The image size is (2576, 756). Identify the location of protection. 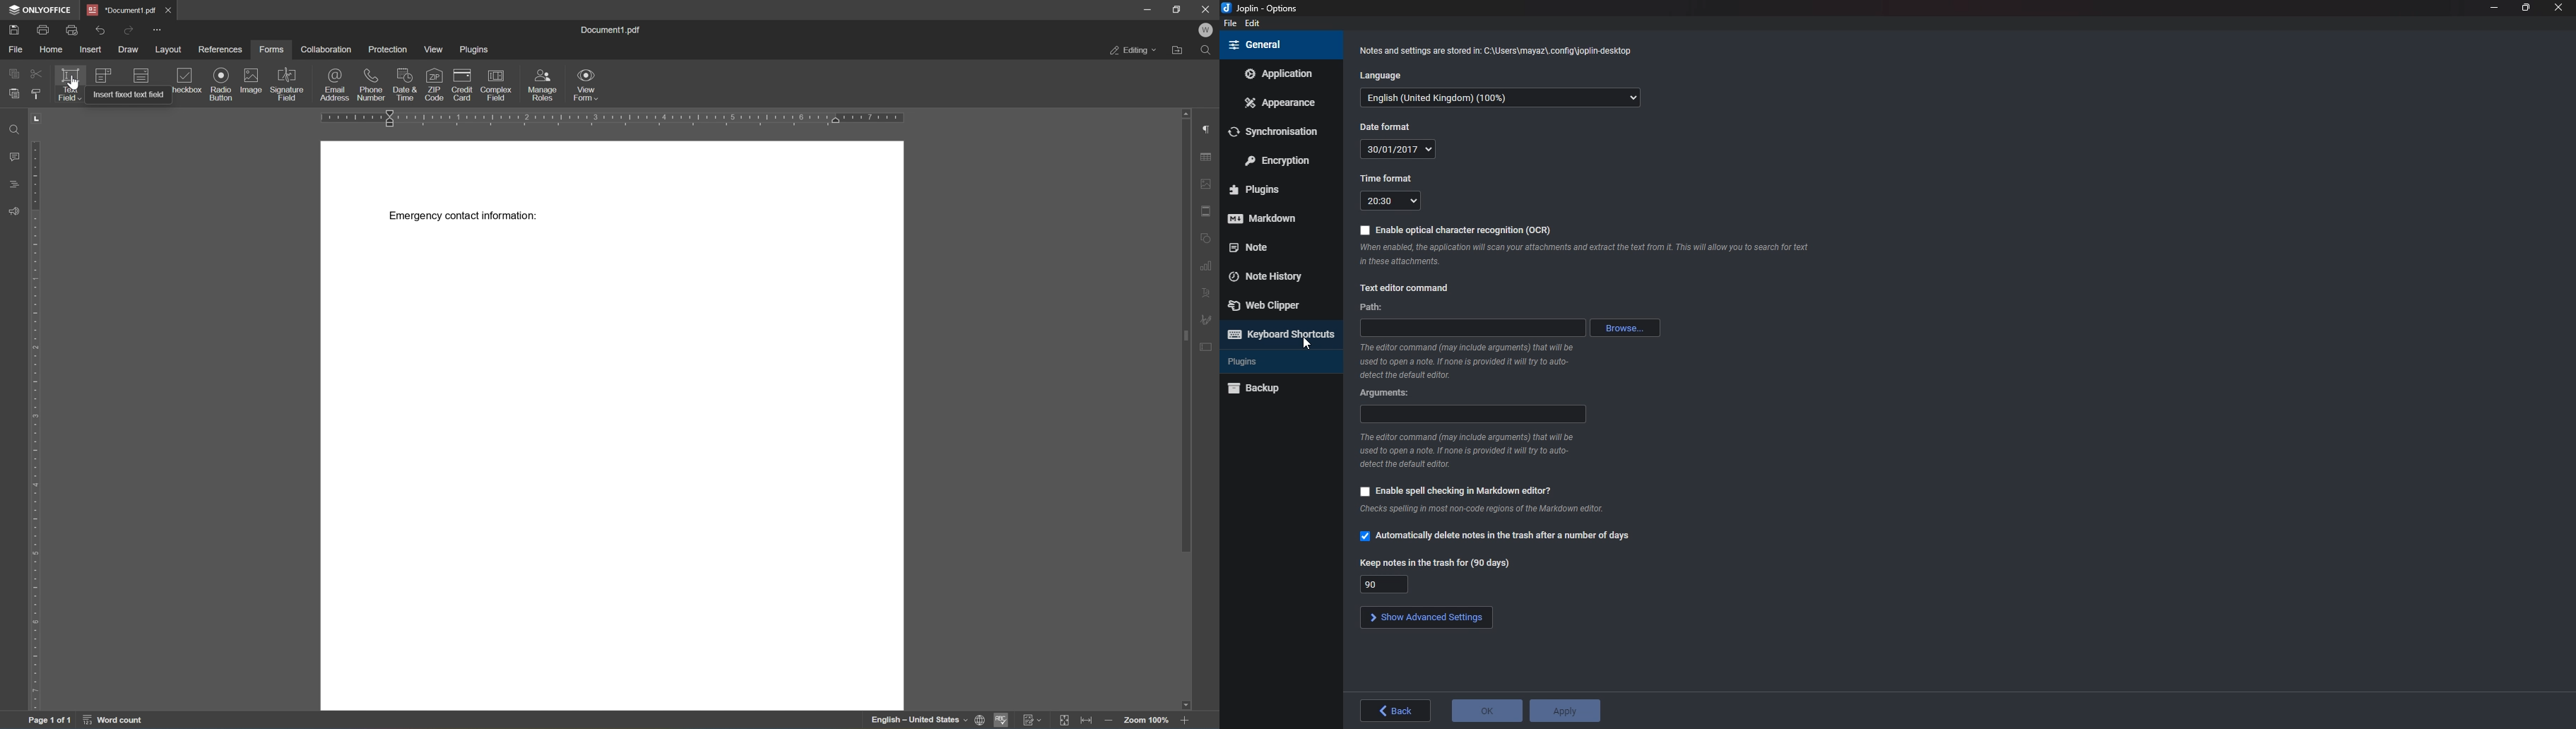
(391, 51).